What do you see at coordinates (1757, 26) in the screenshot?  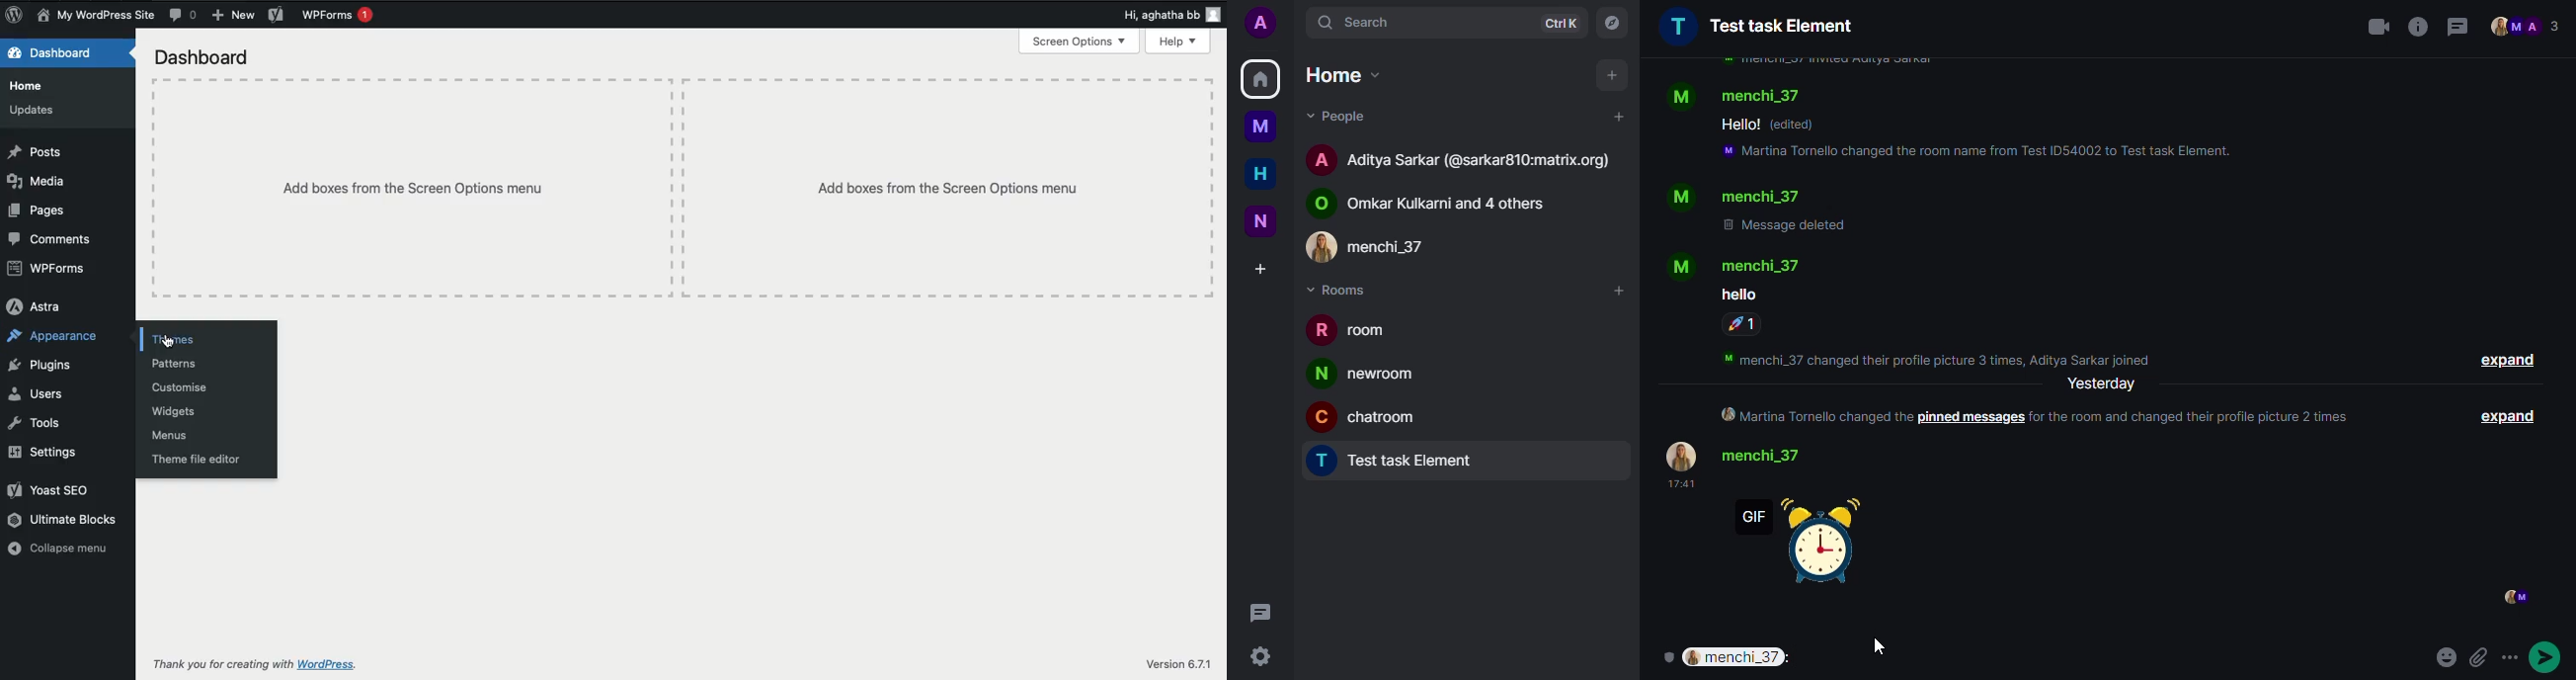 I see `room` at bounding box center [1757, 26].